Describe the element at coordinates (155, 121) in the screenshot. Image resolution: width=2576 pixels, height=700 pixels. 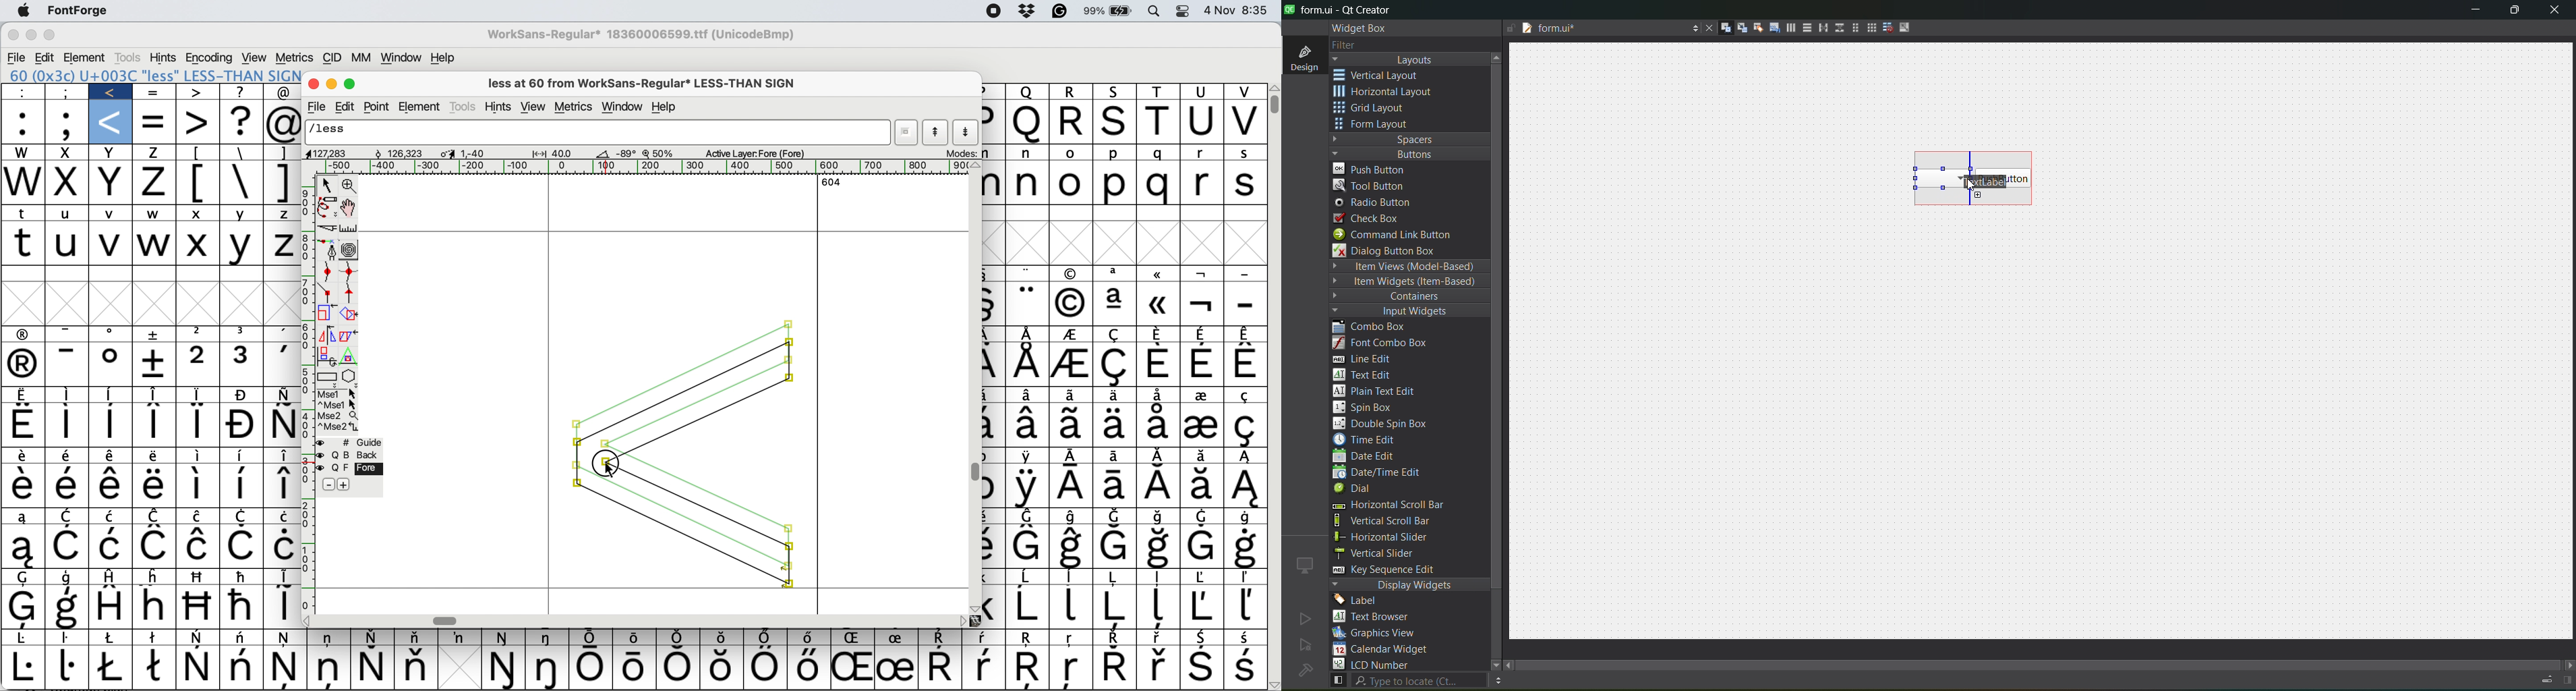
I see `=` at that location.